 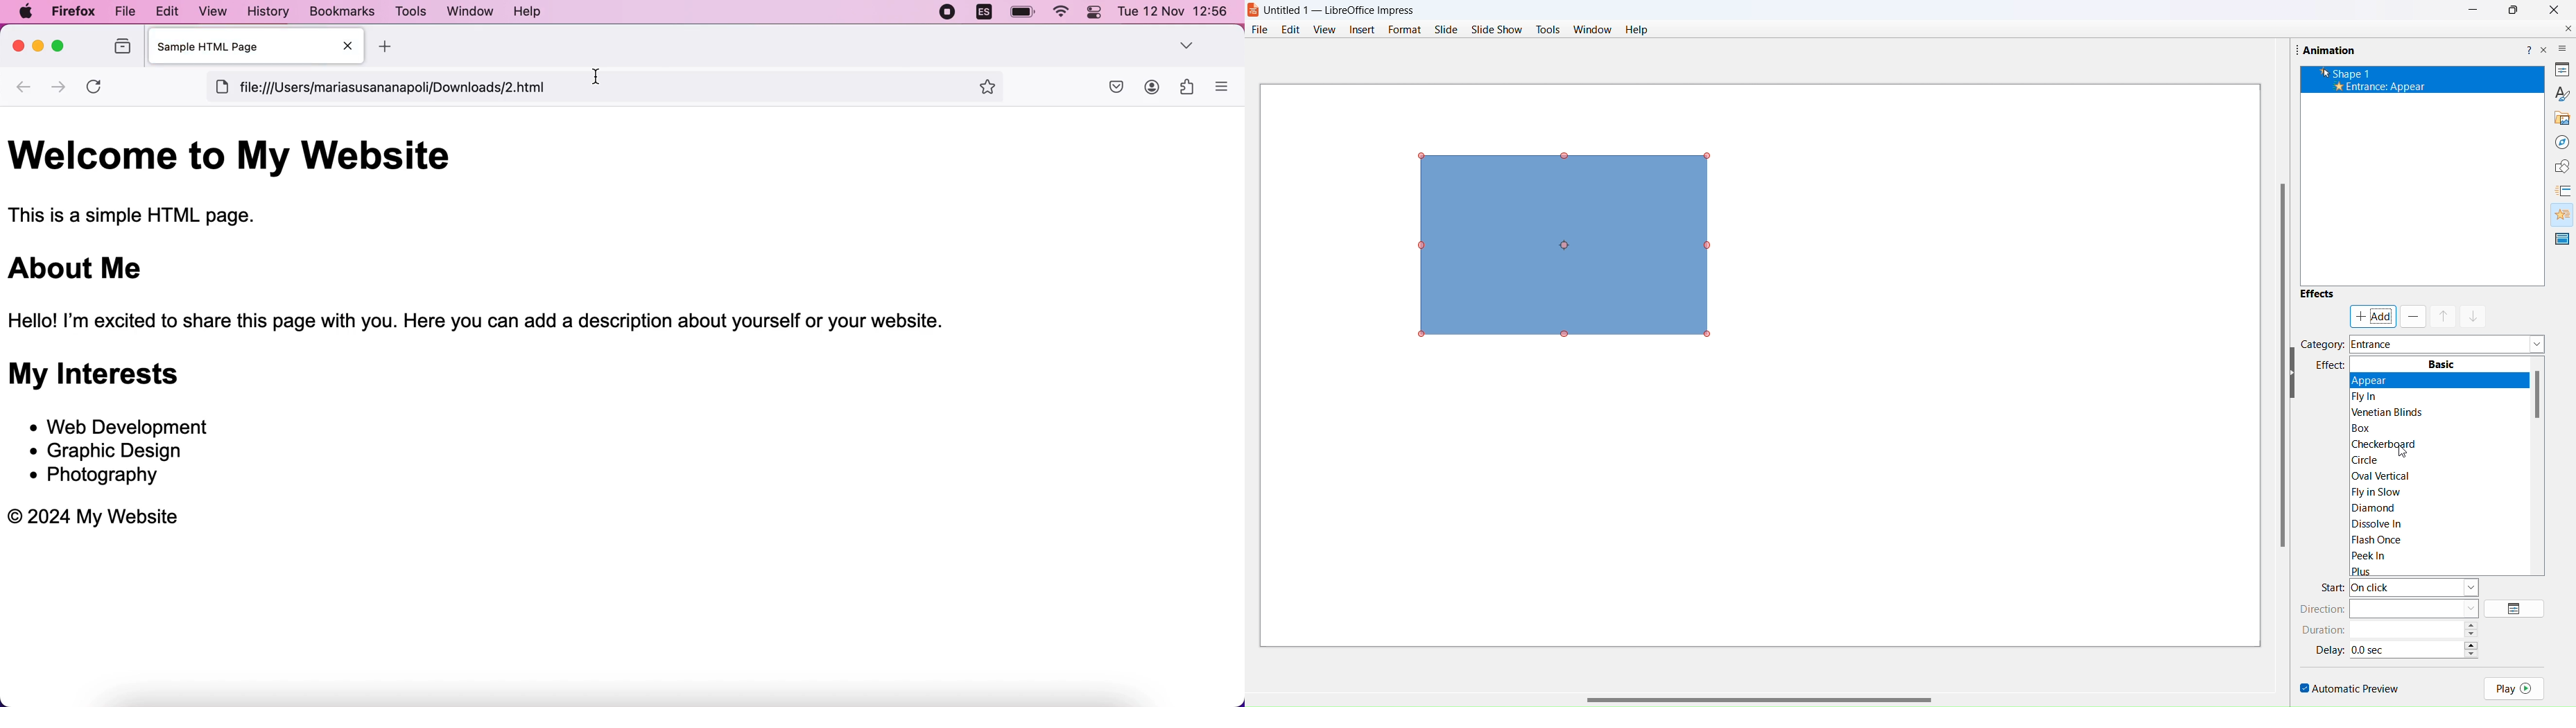 I want to click on file, so click(x=1261, y=29).